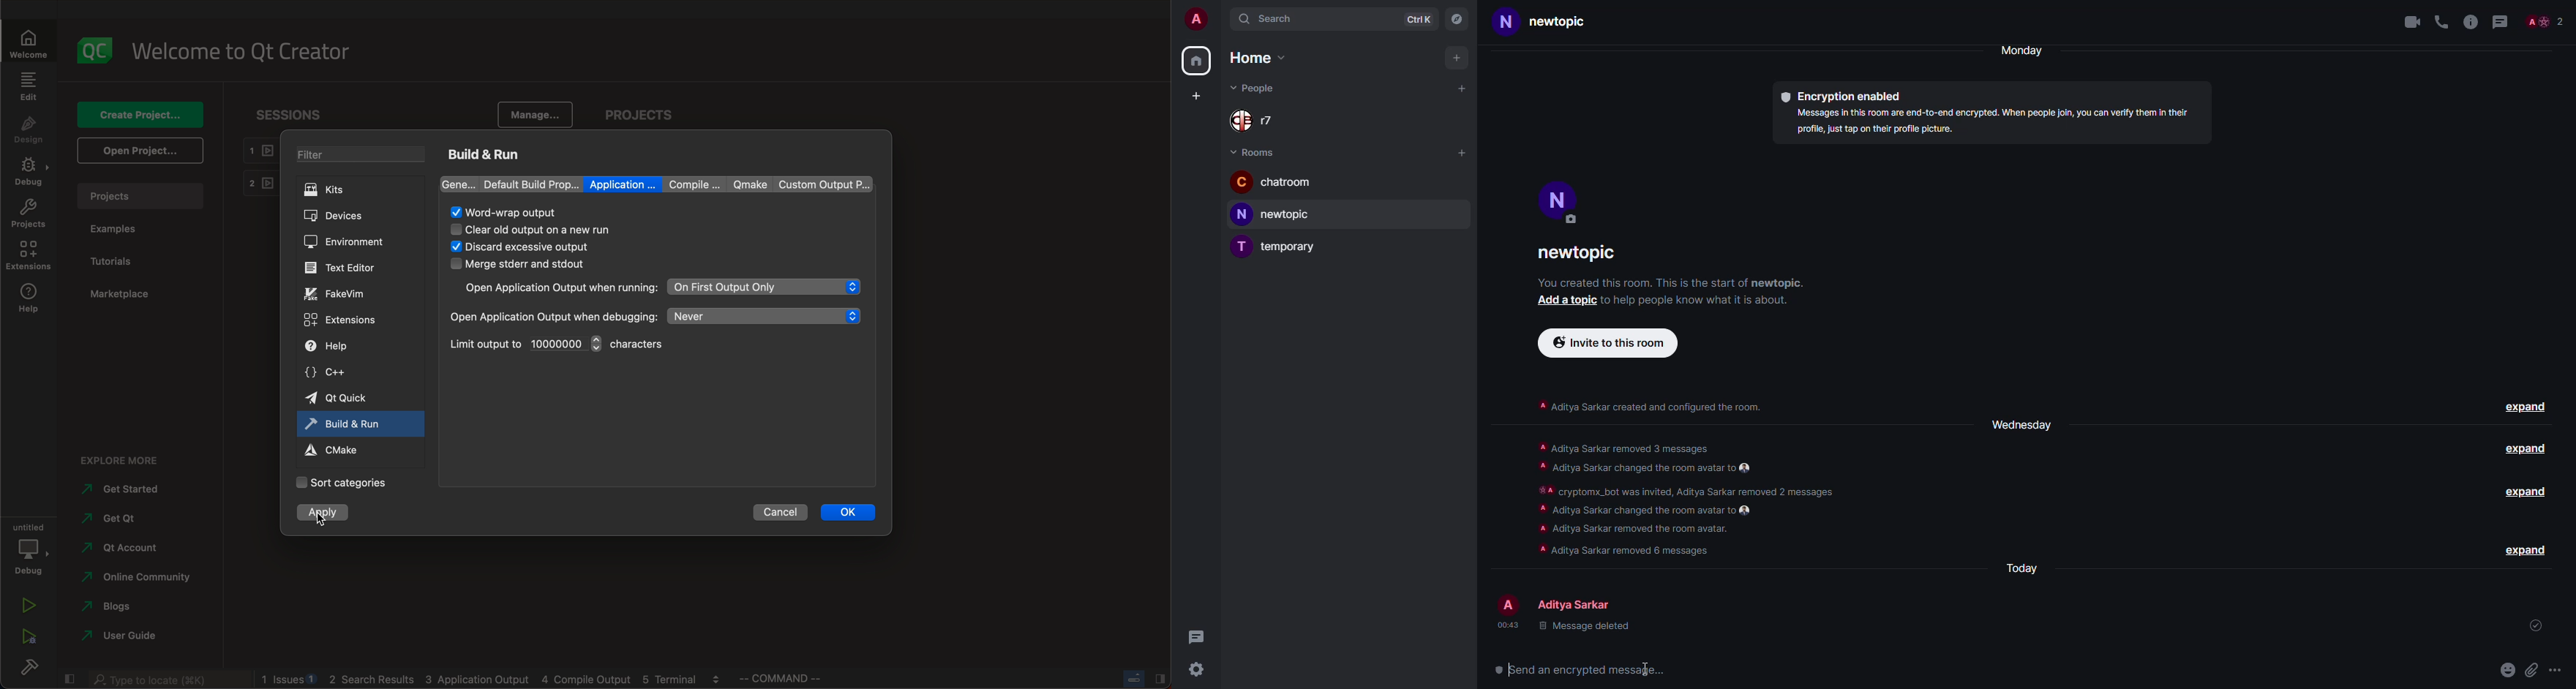 The width and height of the screenshot is (2576, 700). What do you see at coordinates (1255, 58) in the screenshot?
I see `home` at bounding box center [1255, 58].